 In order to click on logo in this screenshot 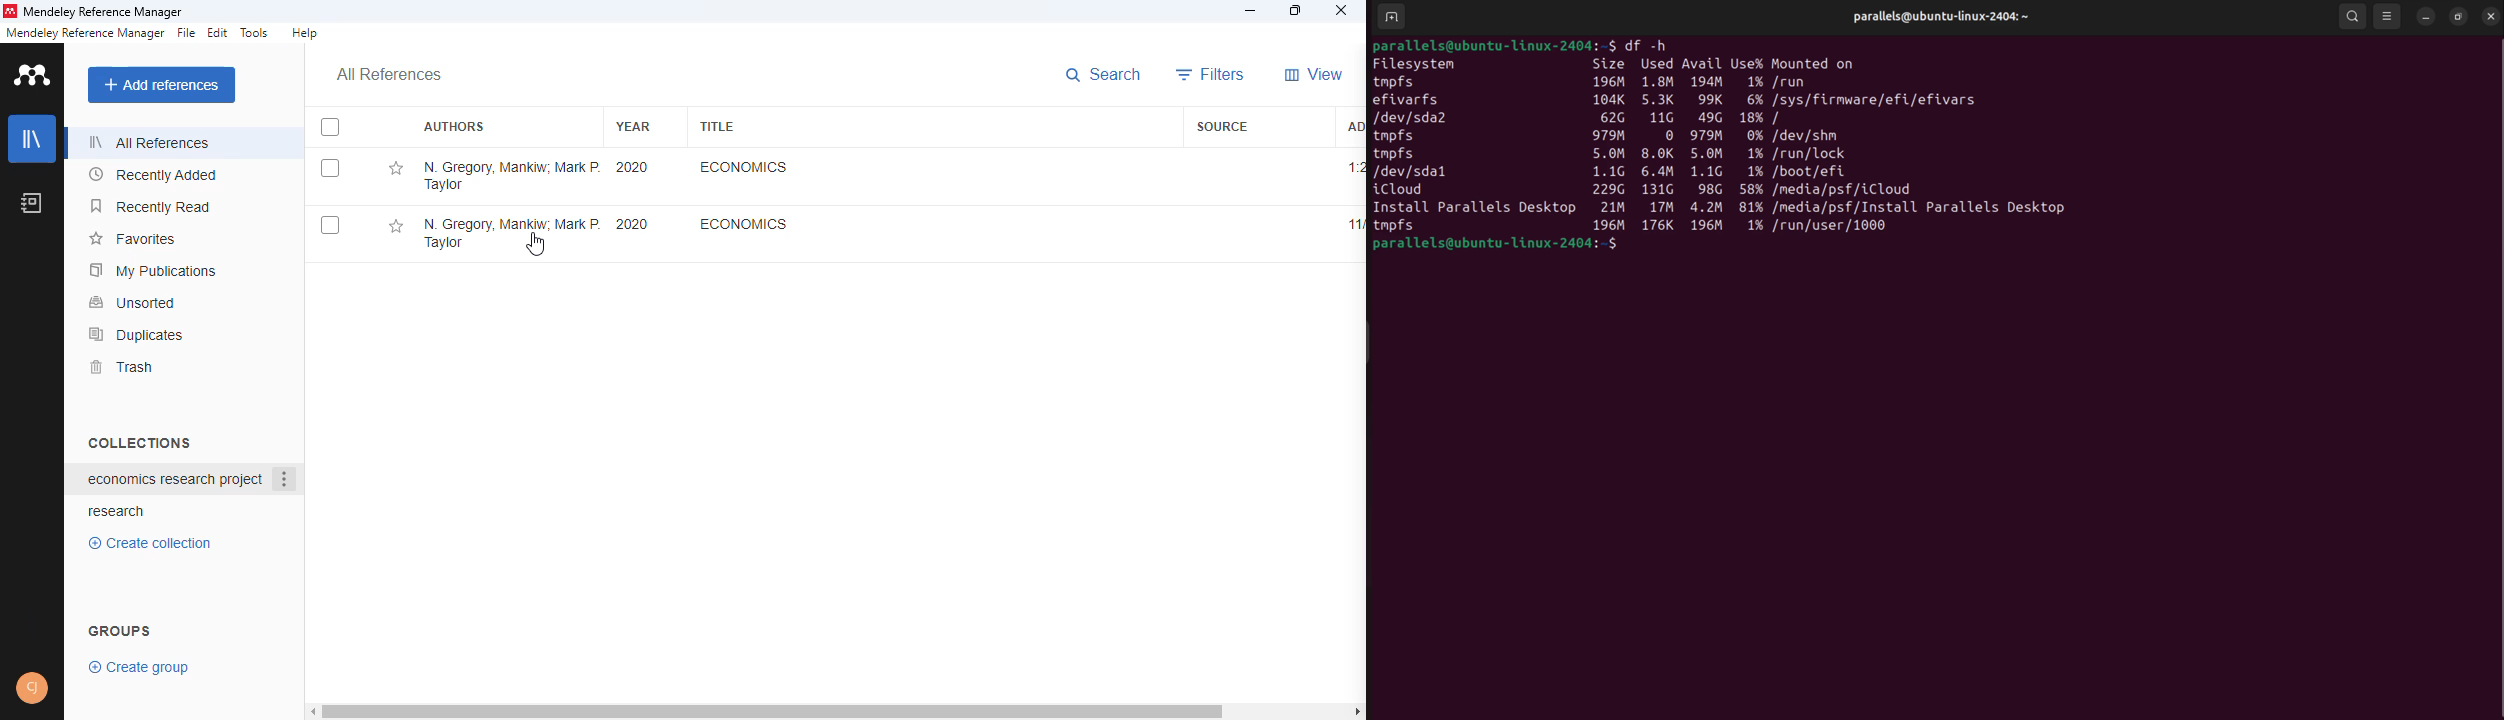, I will do `click(34, 74)`.